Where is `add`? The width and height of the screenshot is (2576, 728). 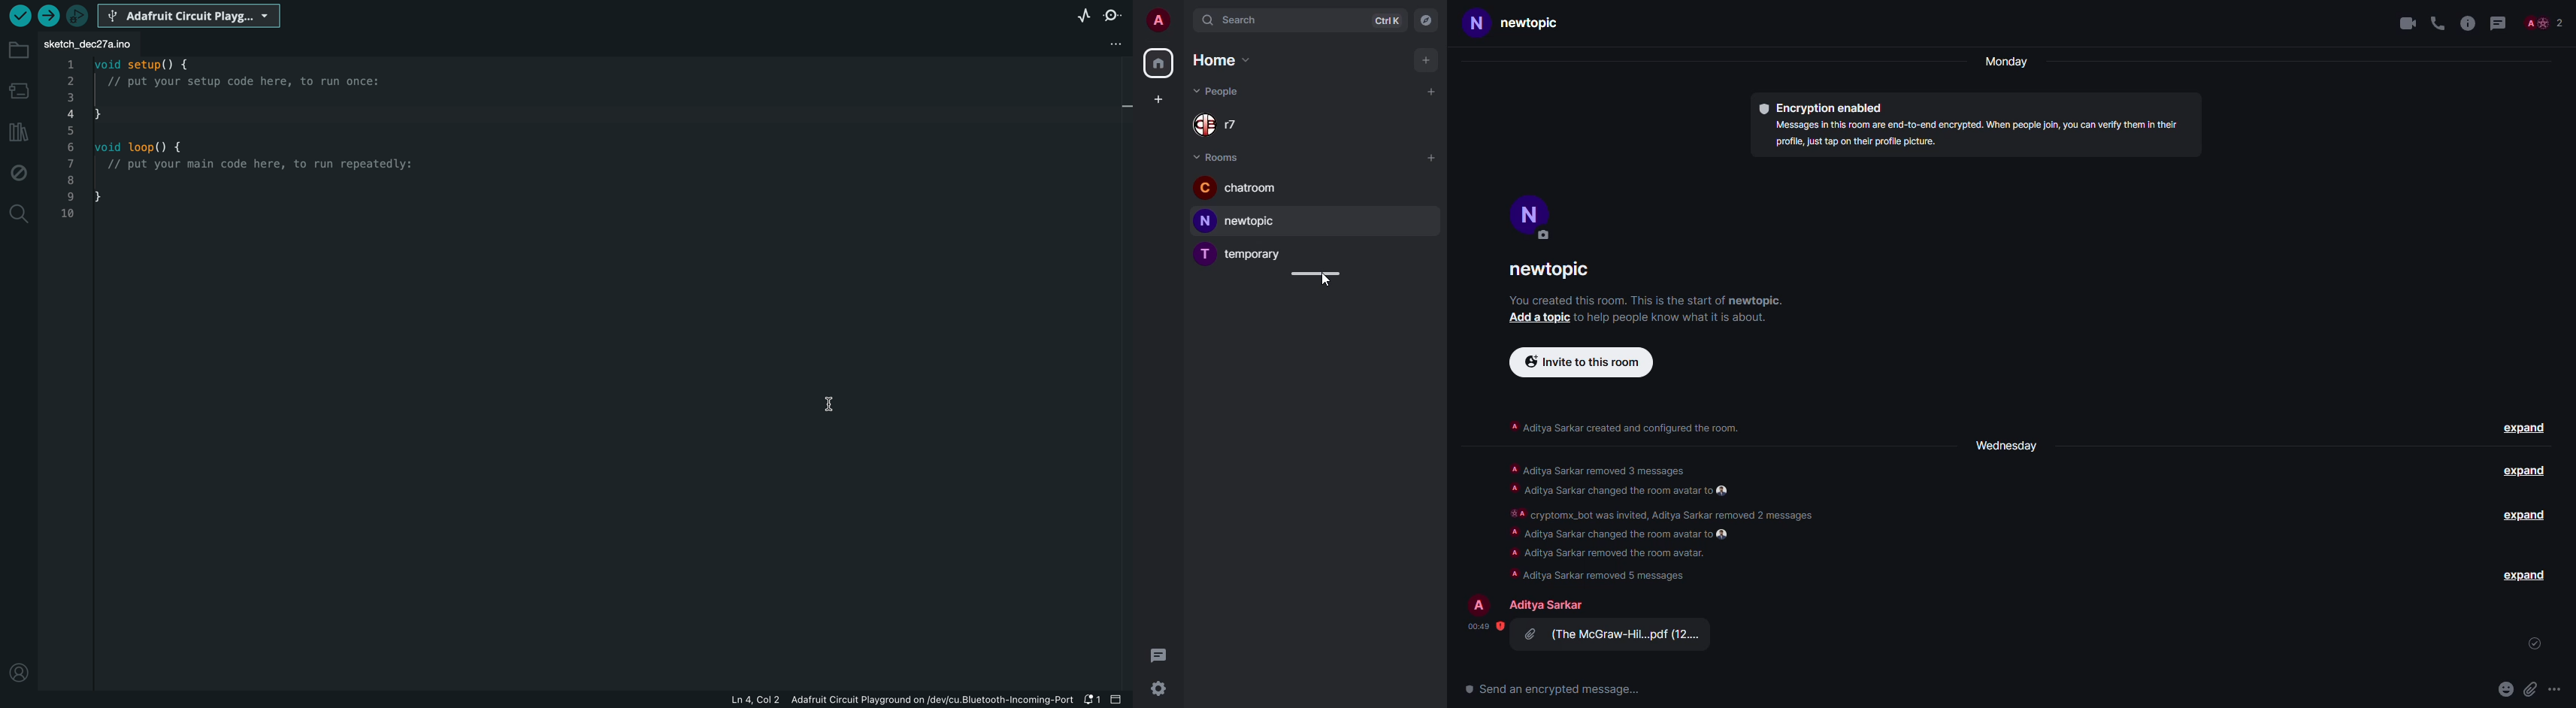
add is located at coordinates (1433, 157).